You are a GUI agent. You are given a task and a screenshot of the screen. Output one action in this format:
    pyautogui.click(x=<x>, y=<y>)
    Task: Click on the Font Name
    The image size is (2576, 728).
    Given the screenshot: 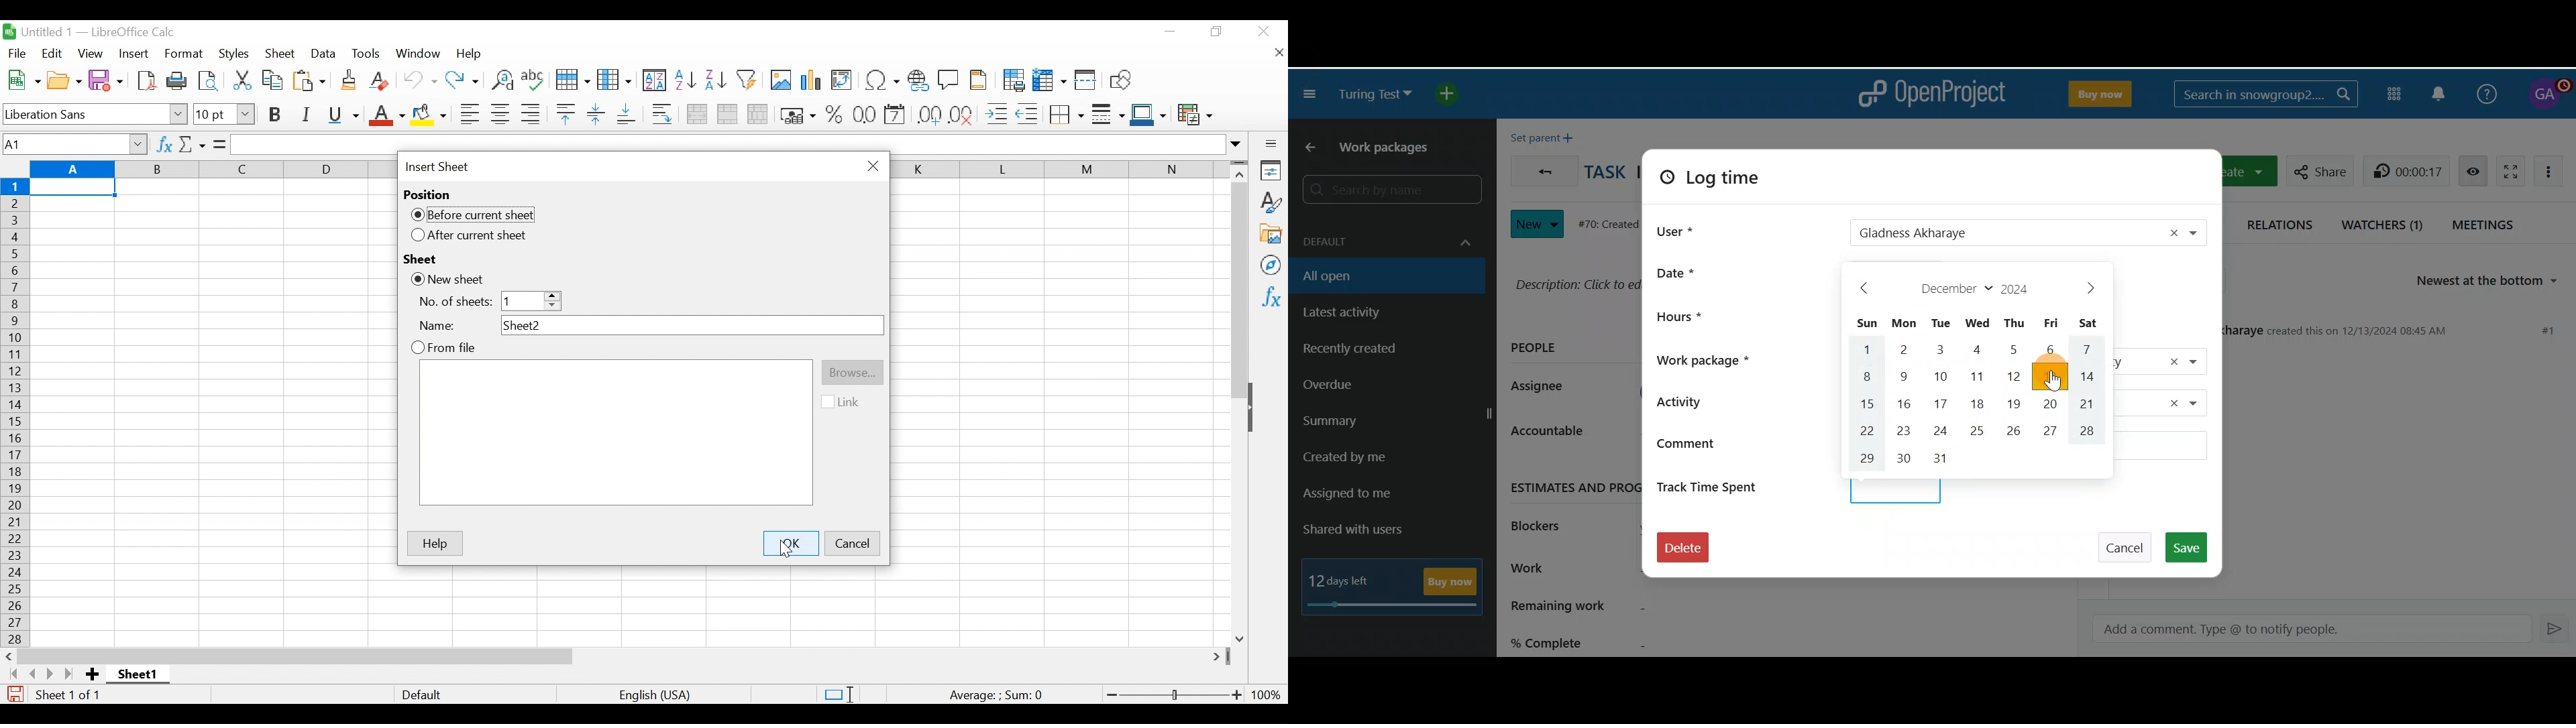 What is the action you would take?
    pyautogui.click(x=95, y=113)
    